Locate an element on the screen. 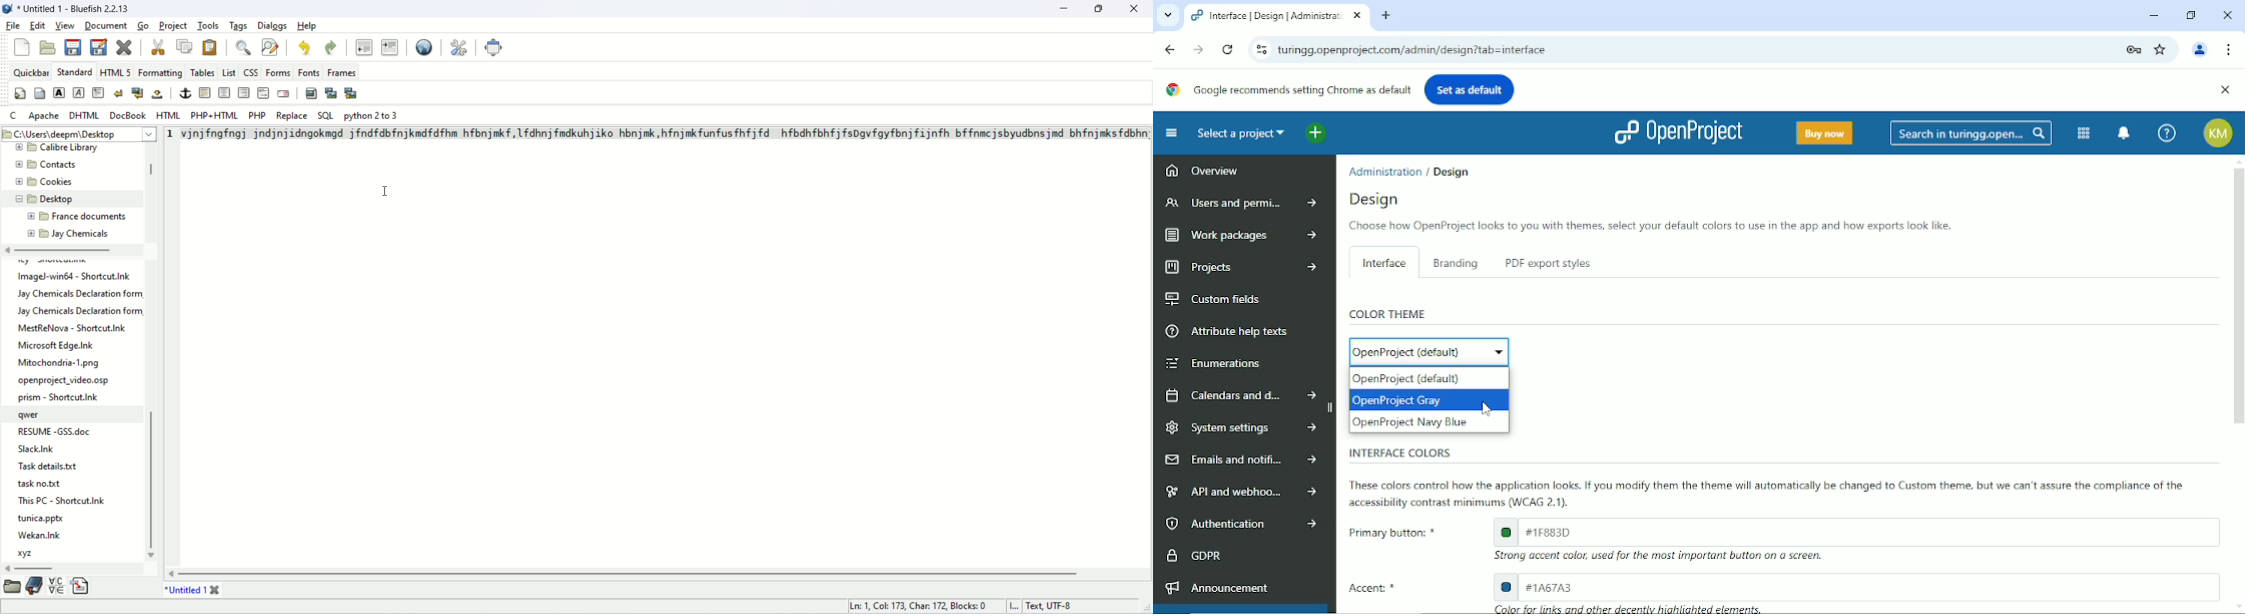 The image size is (2268, 616). I is located at coordinates (1016, 606).